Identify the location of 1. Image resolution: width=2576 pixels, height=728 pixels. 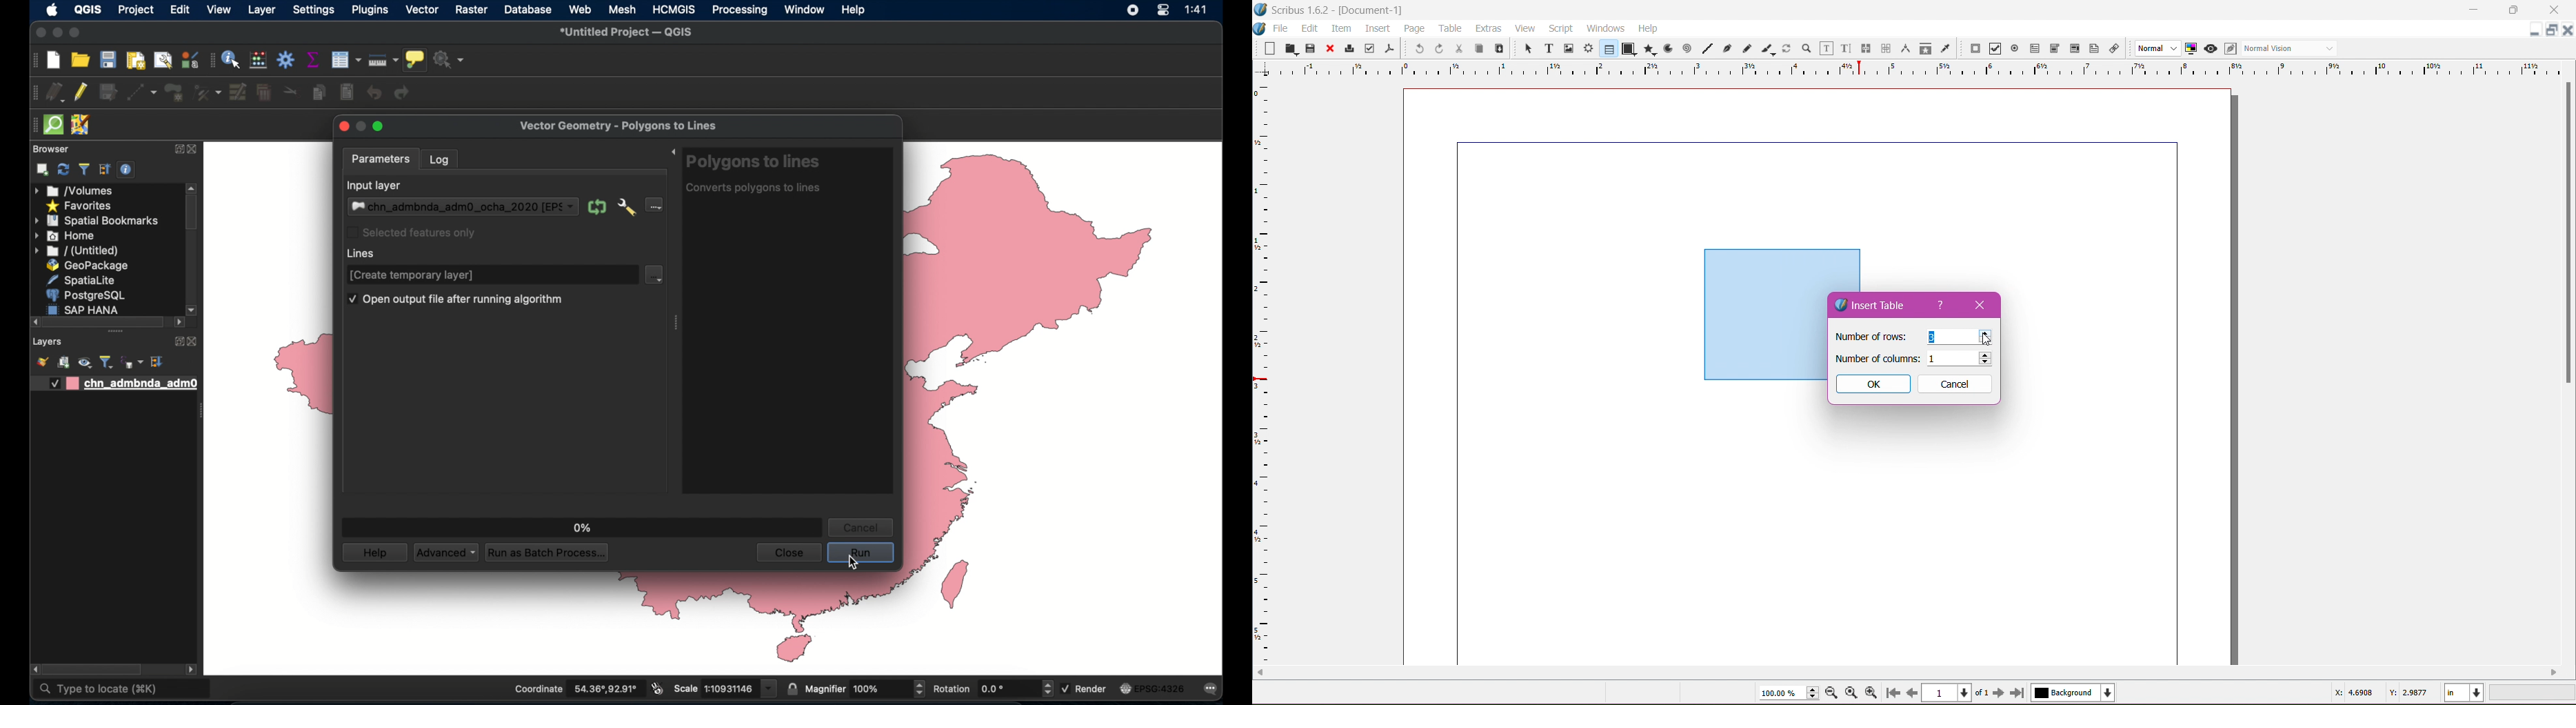
(1939, 359).